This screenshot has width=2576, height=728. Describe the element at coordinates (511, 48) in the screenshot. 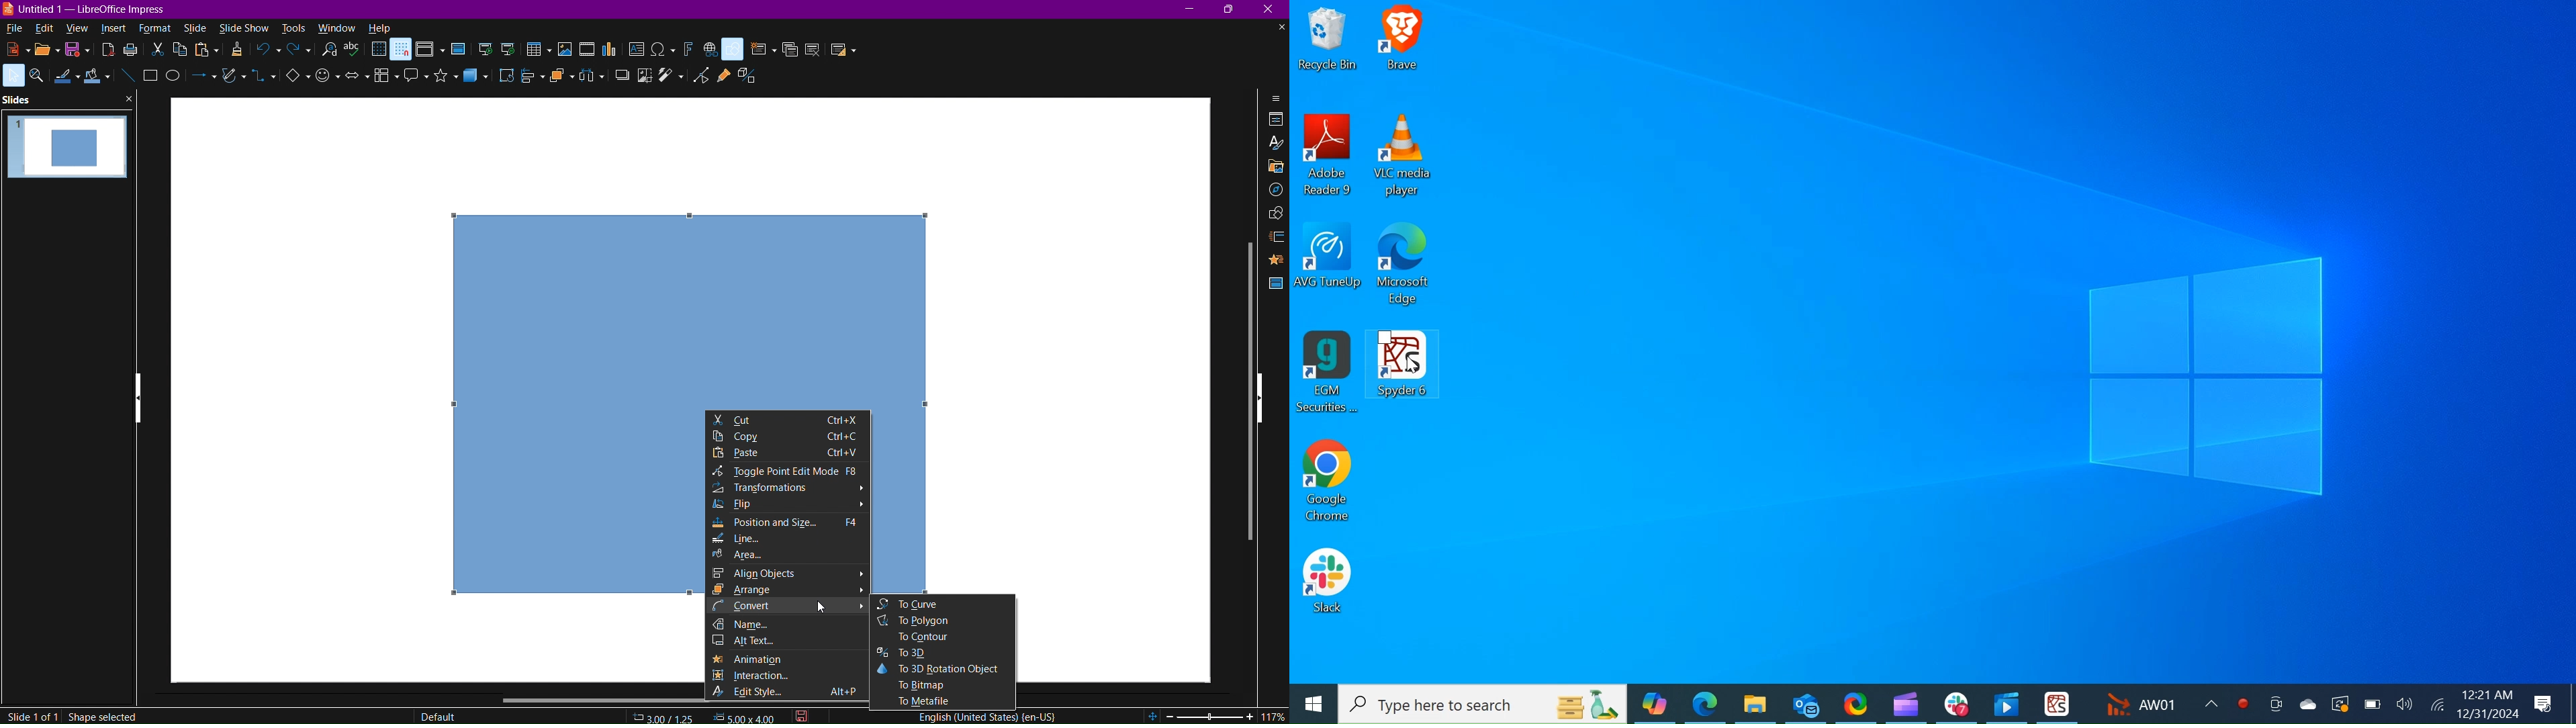

I see `Start from Current Slide` at that location.